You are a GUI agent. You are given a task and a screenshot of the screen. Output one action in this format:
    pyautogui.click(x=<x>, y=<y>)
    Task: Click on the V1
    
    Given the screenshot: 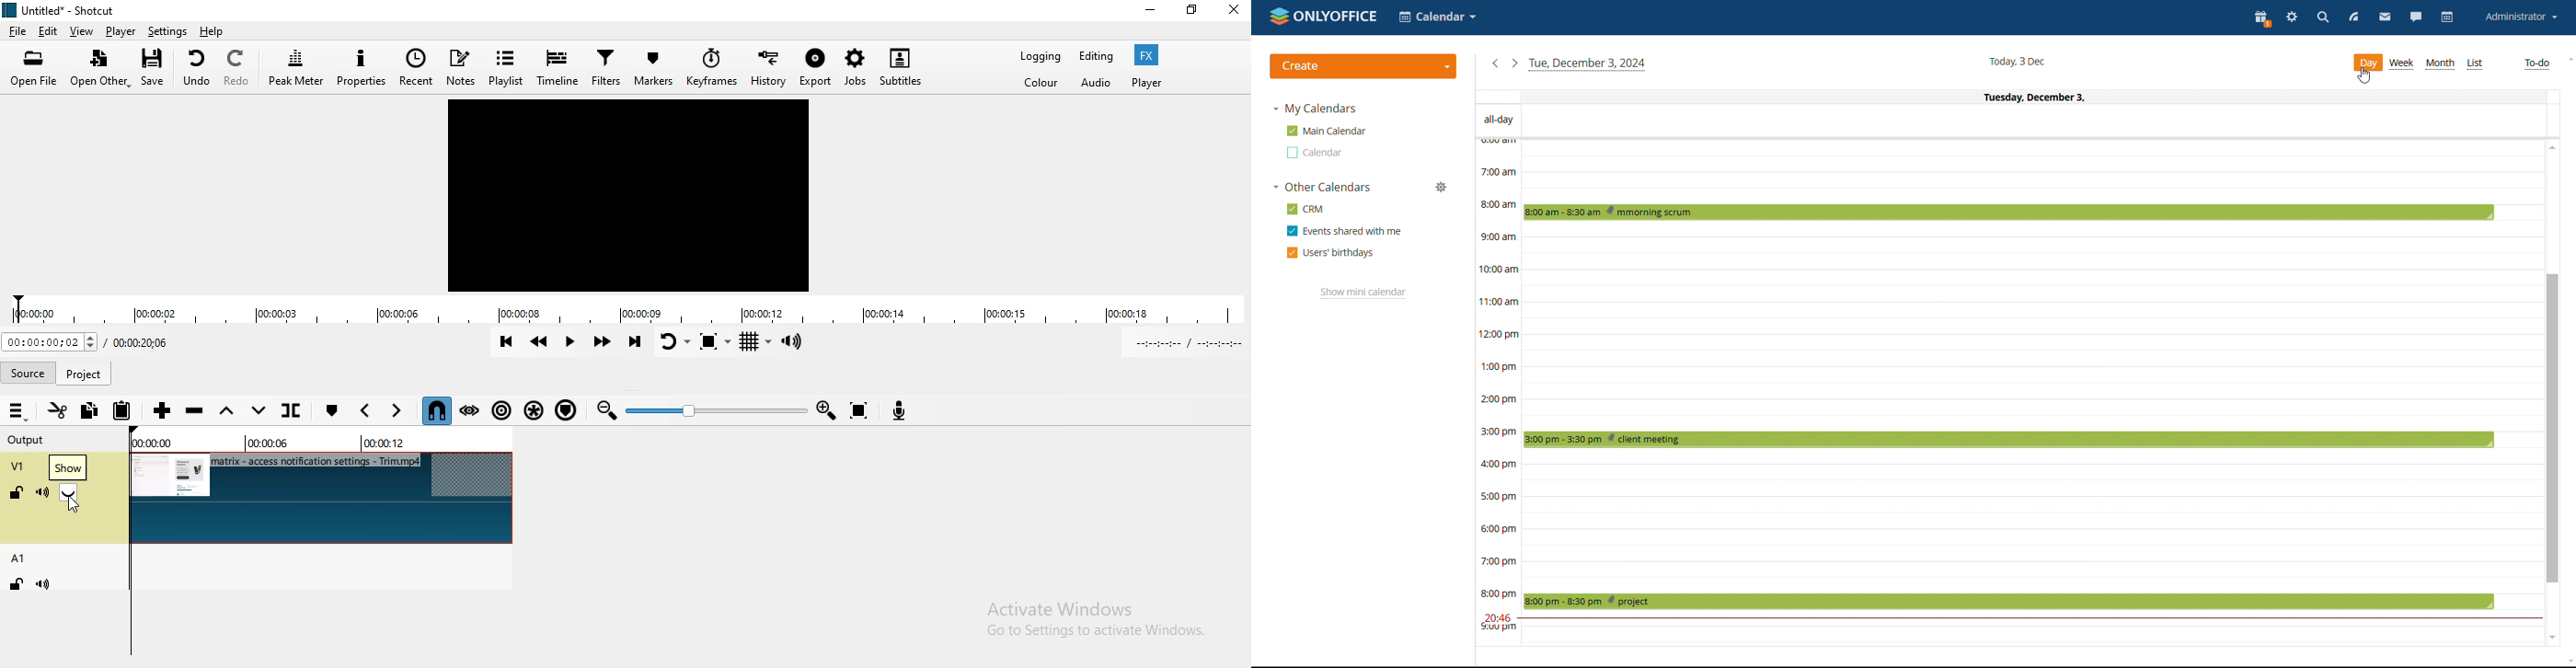 What is the action you would take?
    pyautogui.click(x=17, y=466)
    